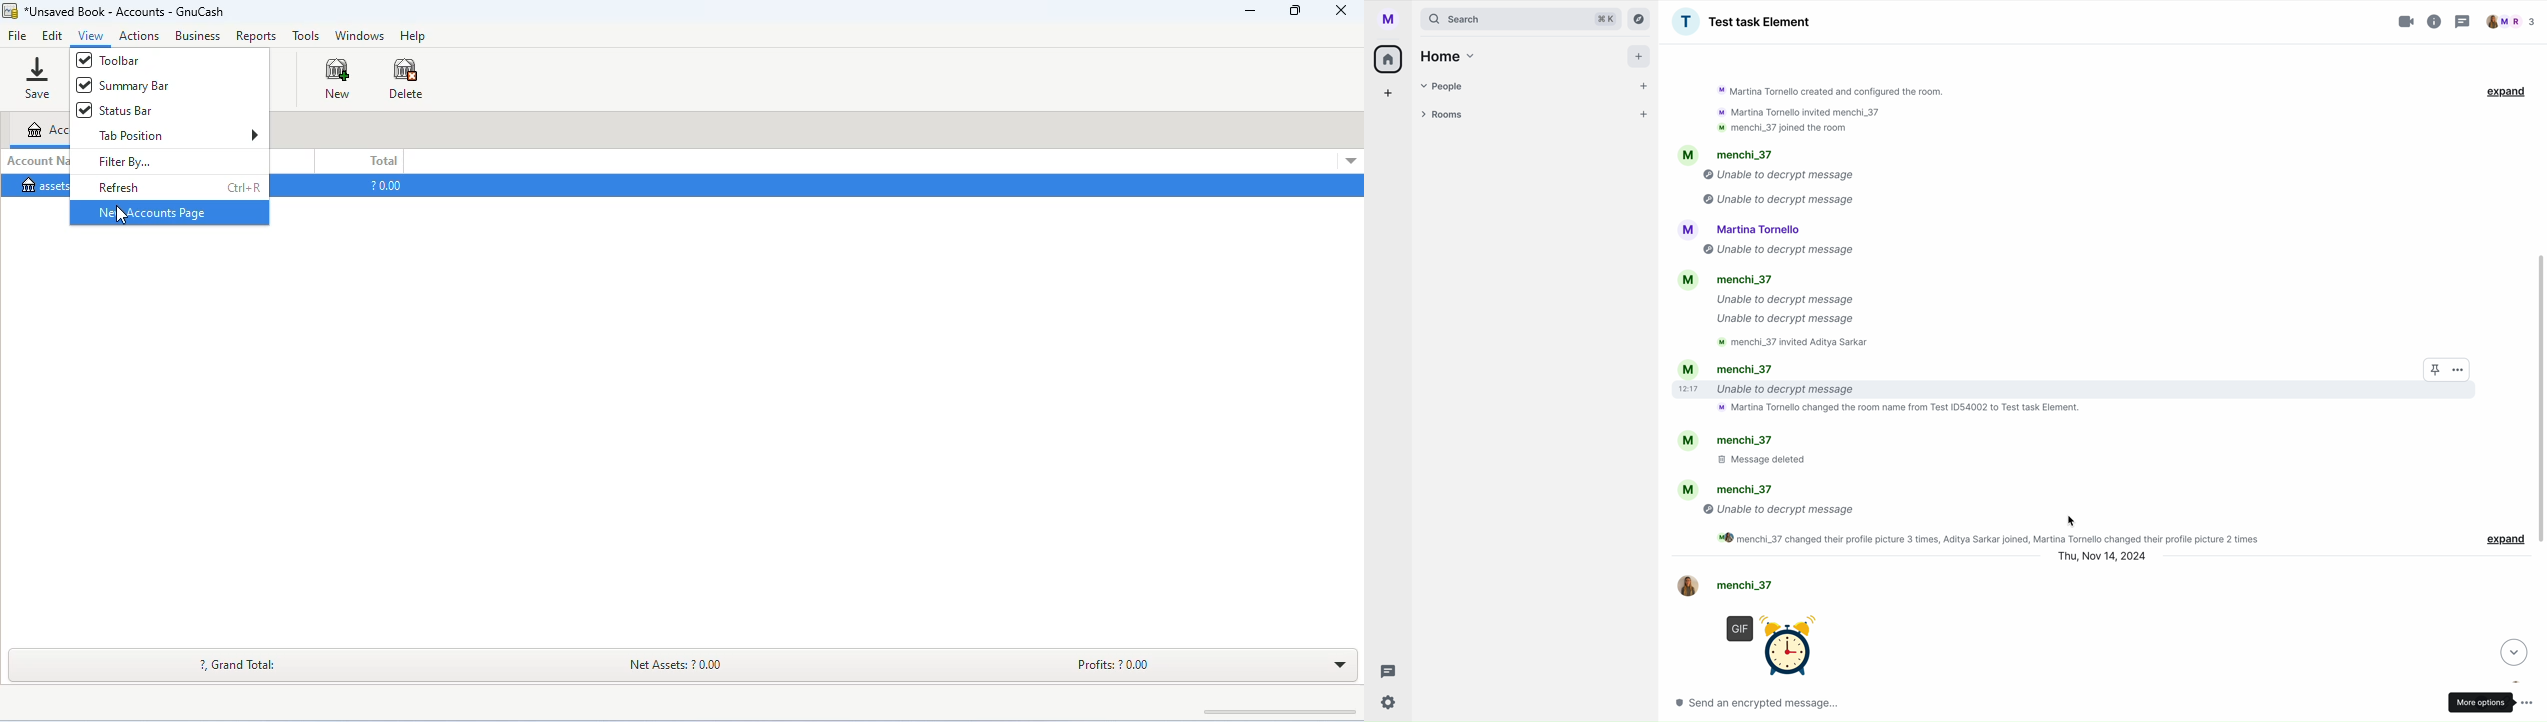 This screenshot has height=728, width=2548. Describe the element at coordinates (91, 36) in the screenshot. I see `view` at that location.